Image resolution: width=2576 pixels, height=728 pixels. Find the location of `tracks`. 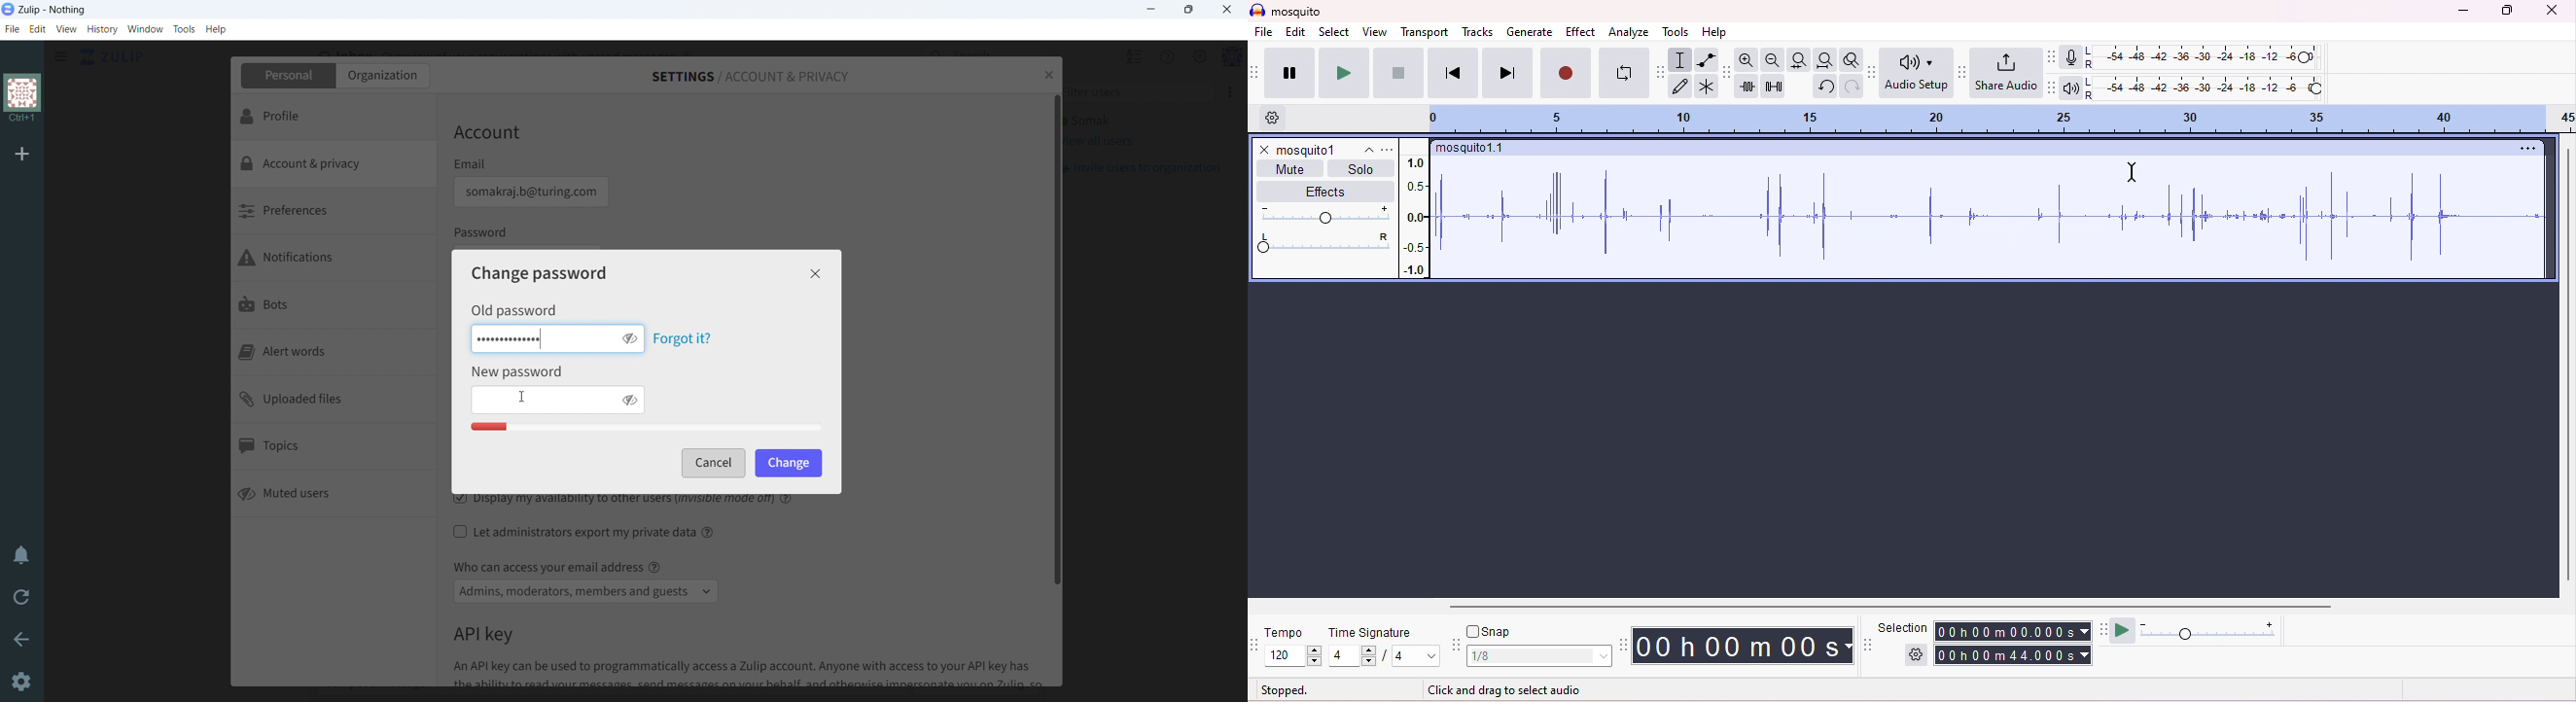

tracks is located at coordinates (1478, 31).